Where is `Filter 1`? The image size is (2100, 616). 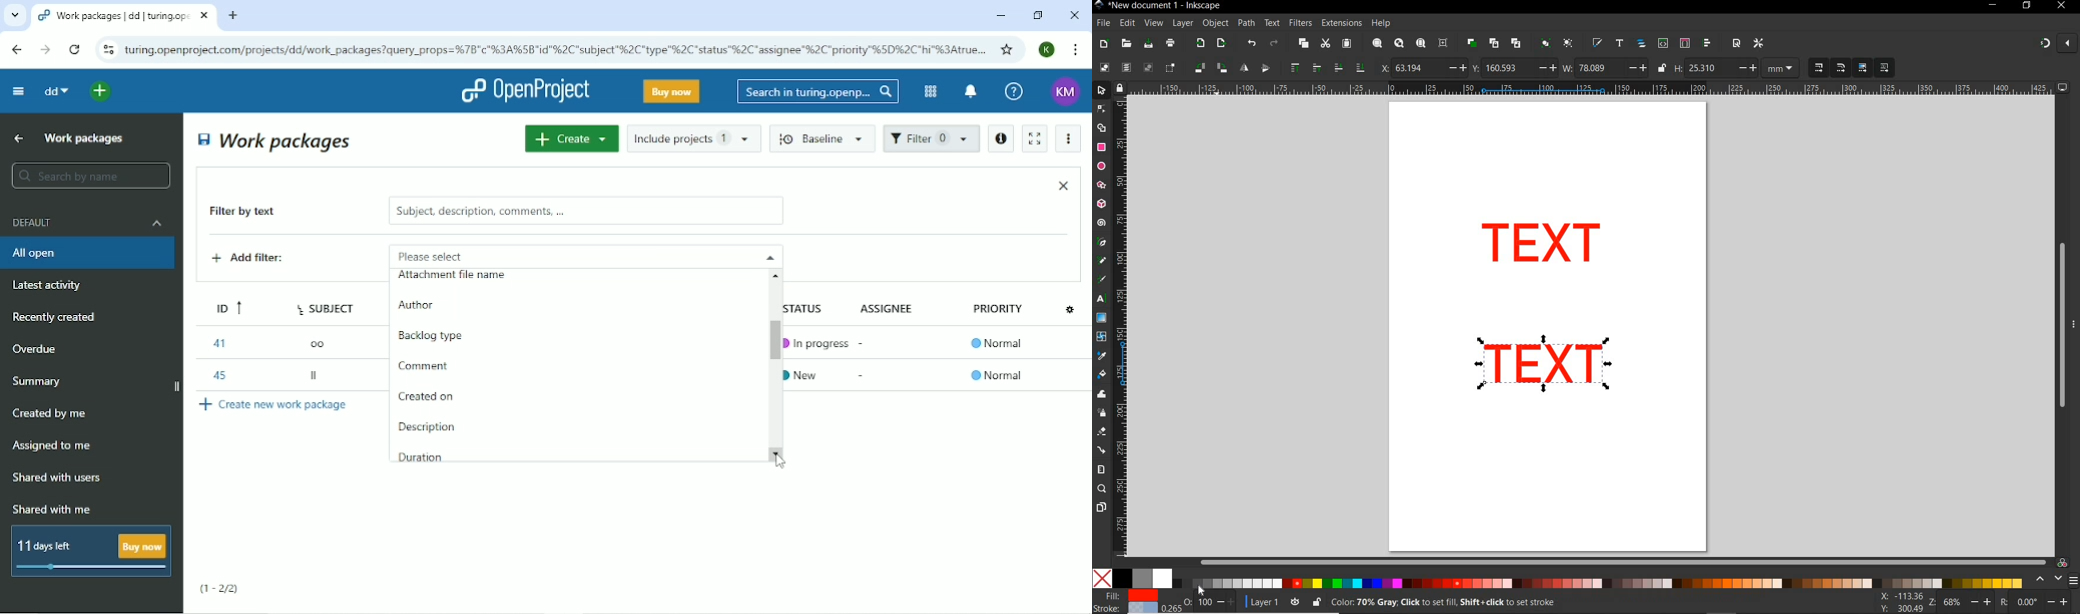
Filter 1 is located at coordinates (931, 140).